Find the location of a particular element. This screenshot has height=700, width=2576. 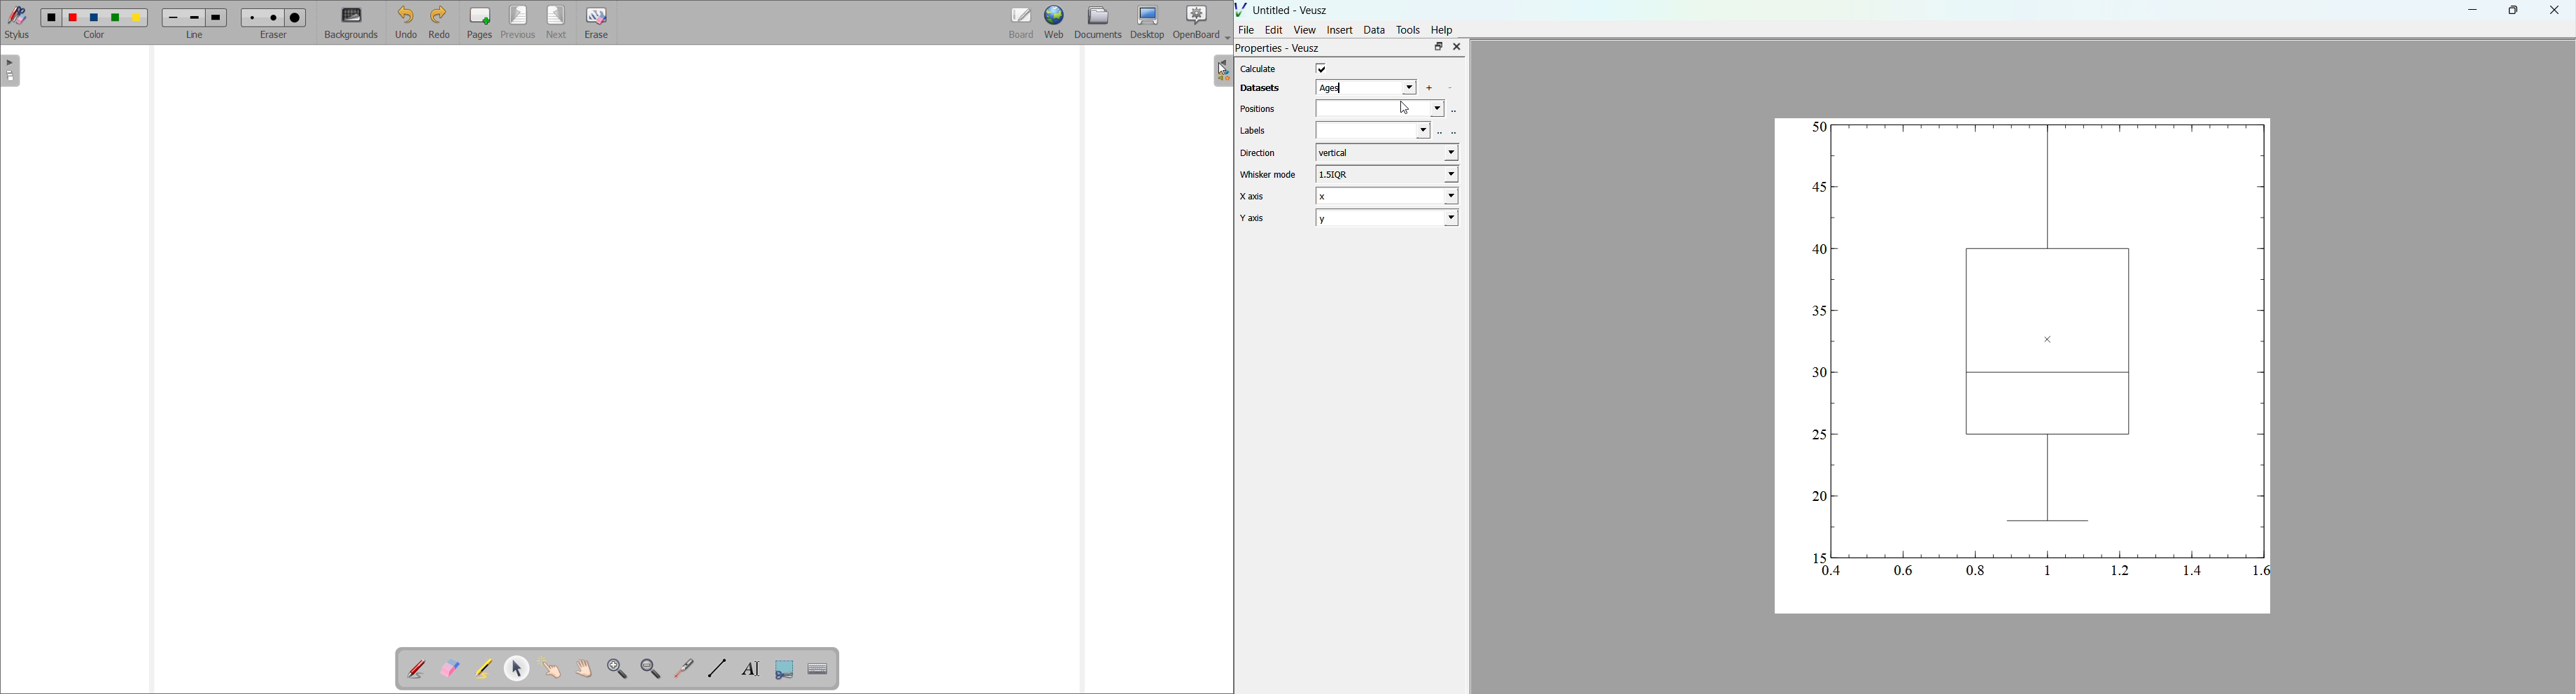

highlight is located at coordinates (484, 670).